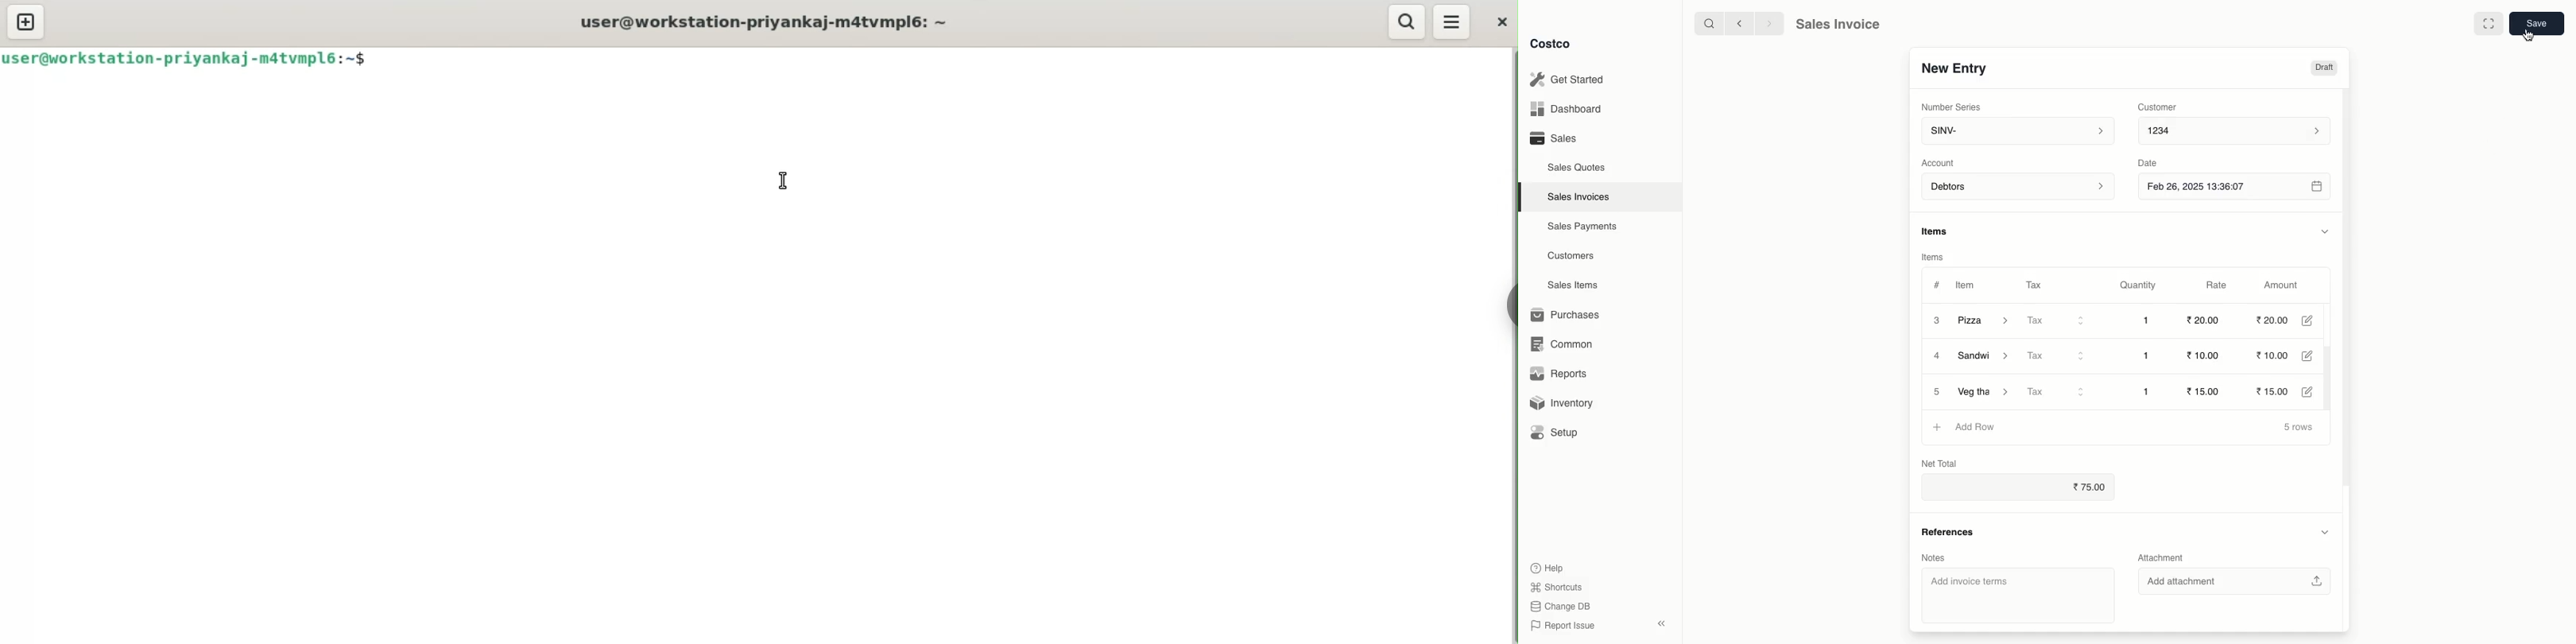 This screenshot has height=644, width=2576. I want to click on Cursor, so click(2526, 43).